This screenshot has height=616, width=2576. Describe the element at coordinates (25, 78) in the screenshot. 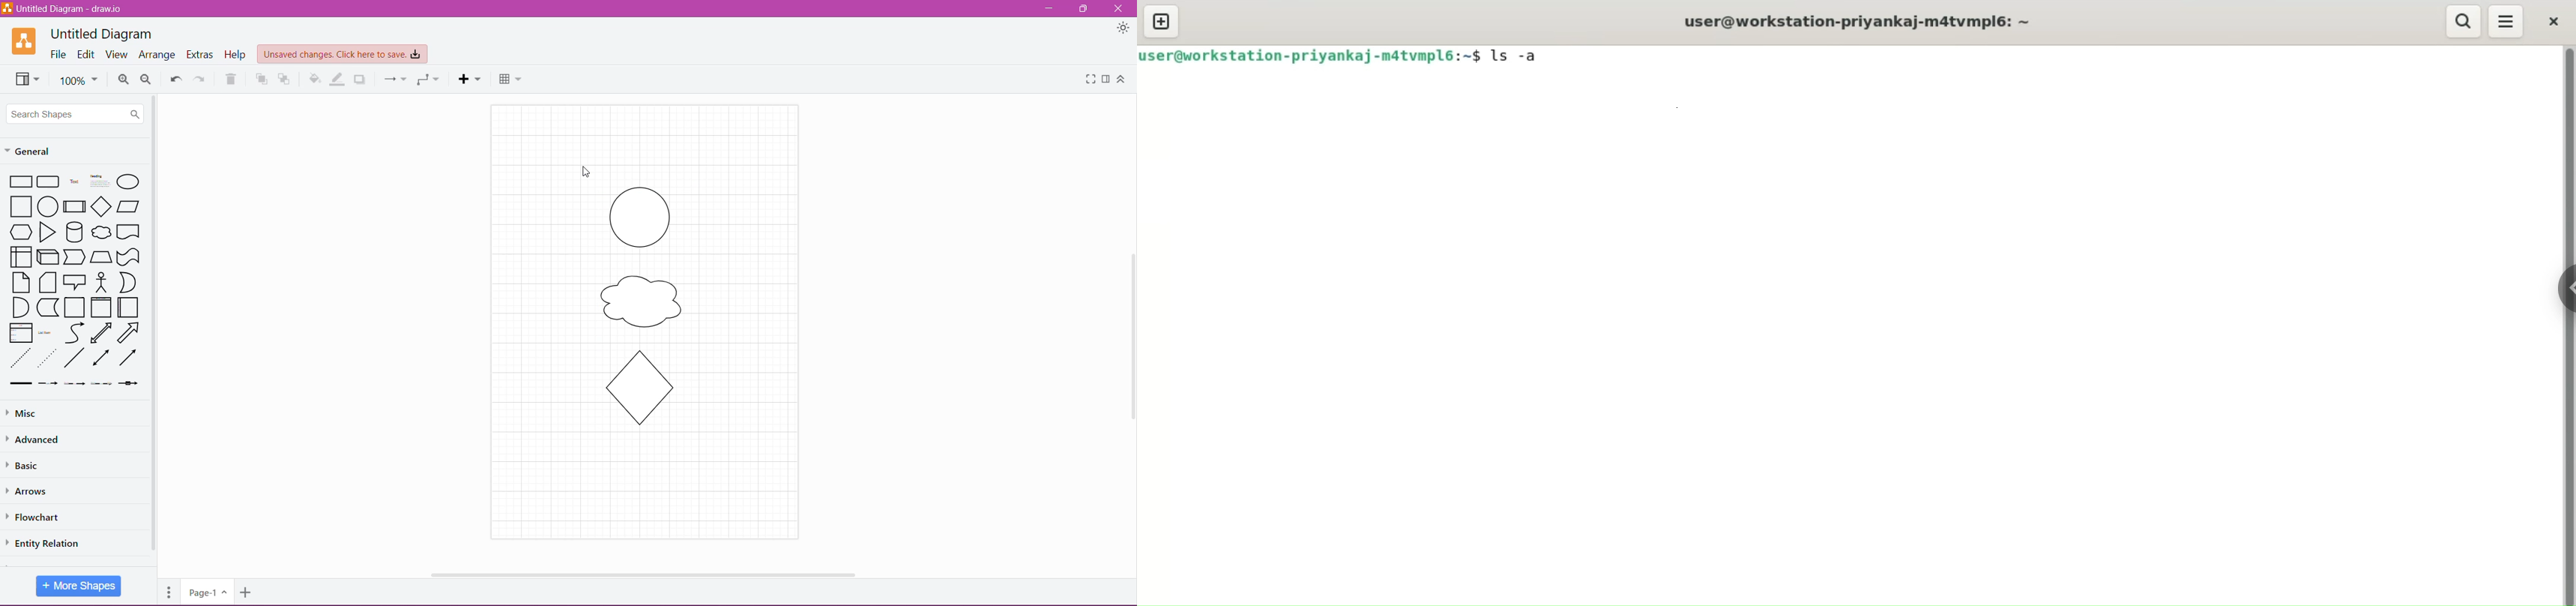

I see `View` at that location.